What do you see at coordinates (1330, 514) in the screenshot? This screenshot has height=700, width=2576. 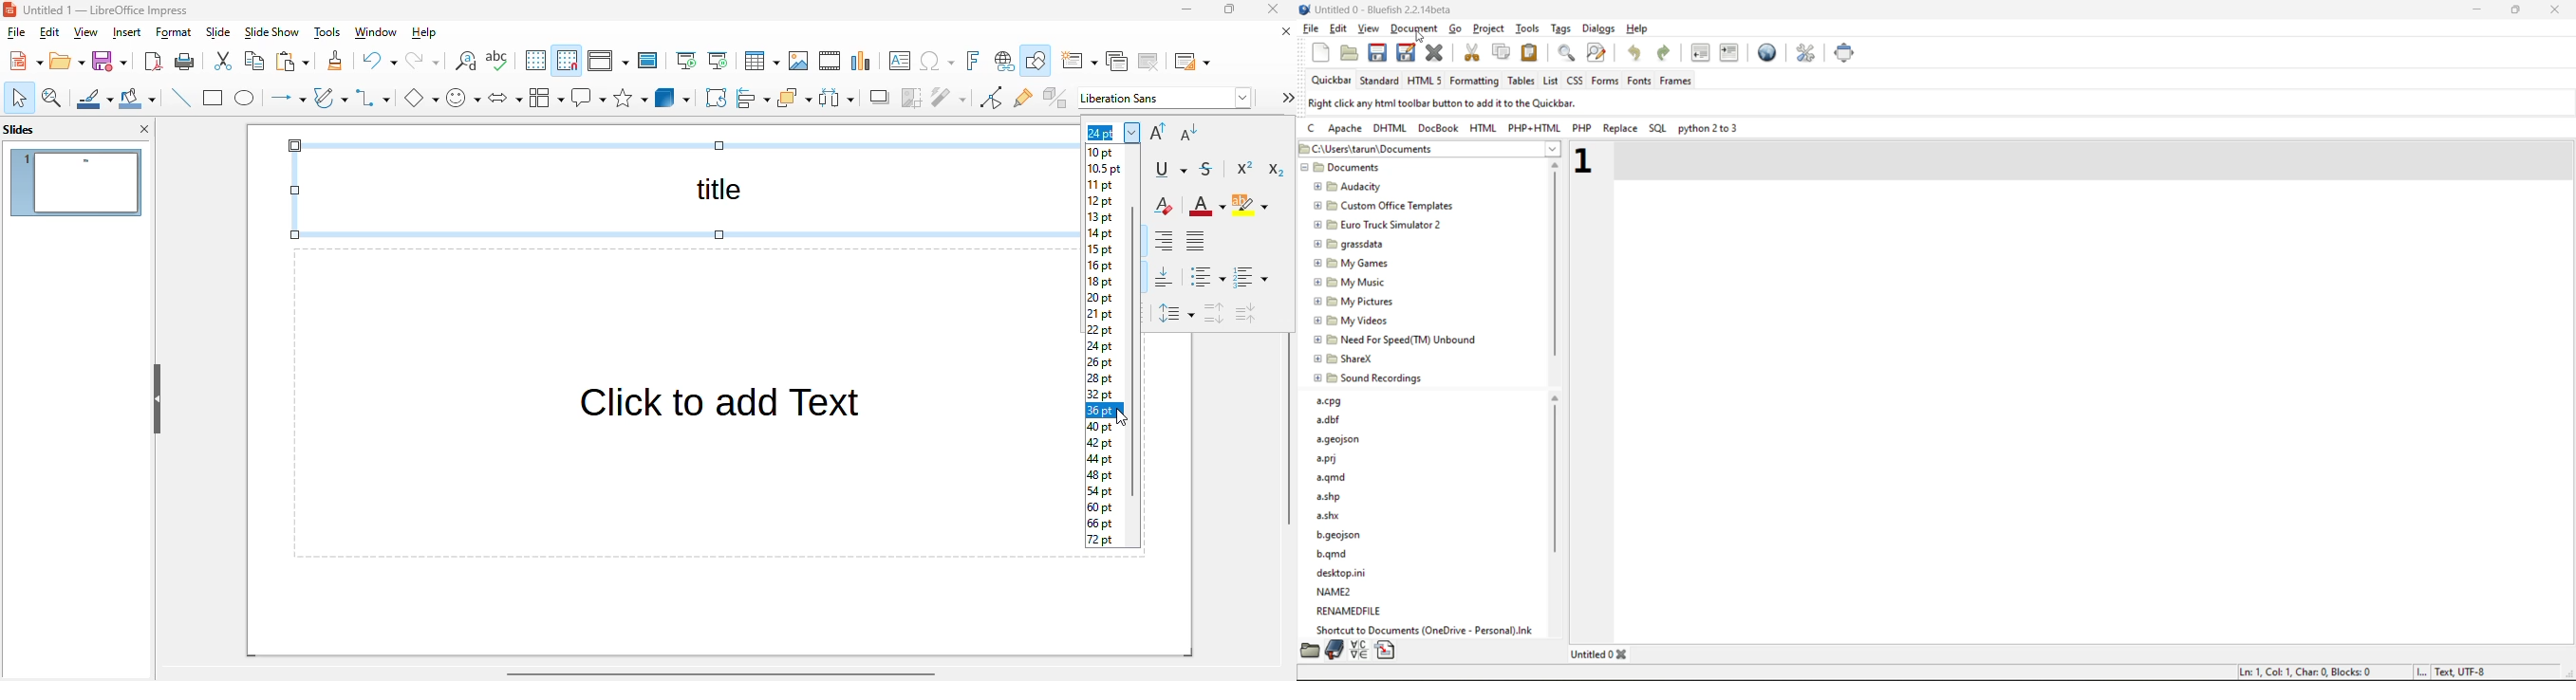 I see `a.shx` at bounding box center [1330, 514].